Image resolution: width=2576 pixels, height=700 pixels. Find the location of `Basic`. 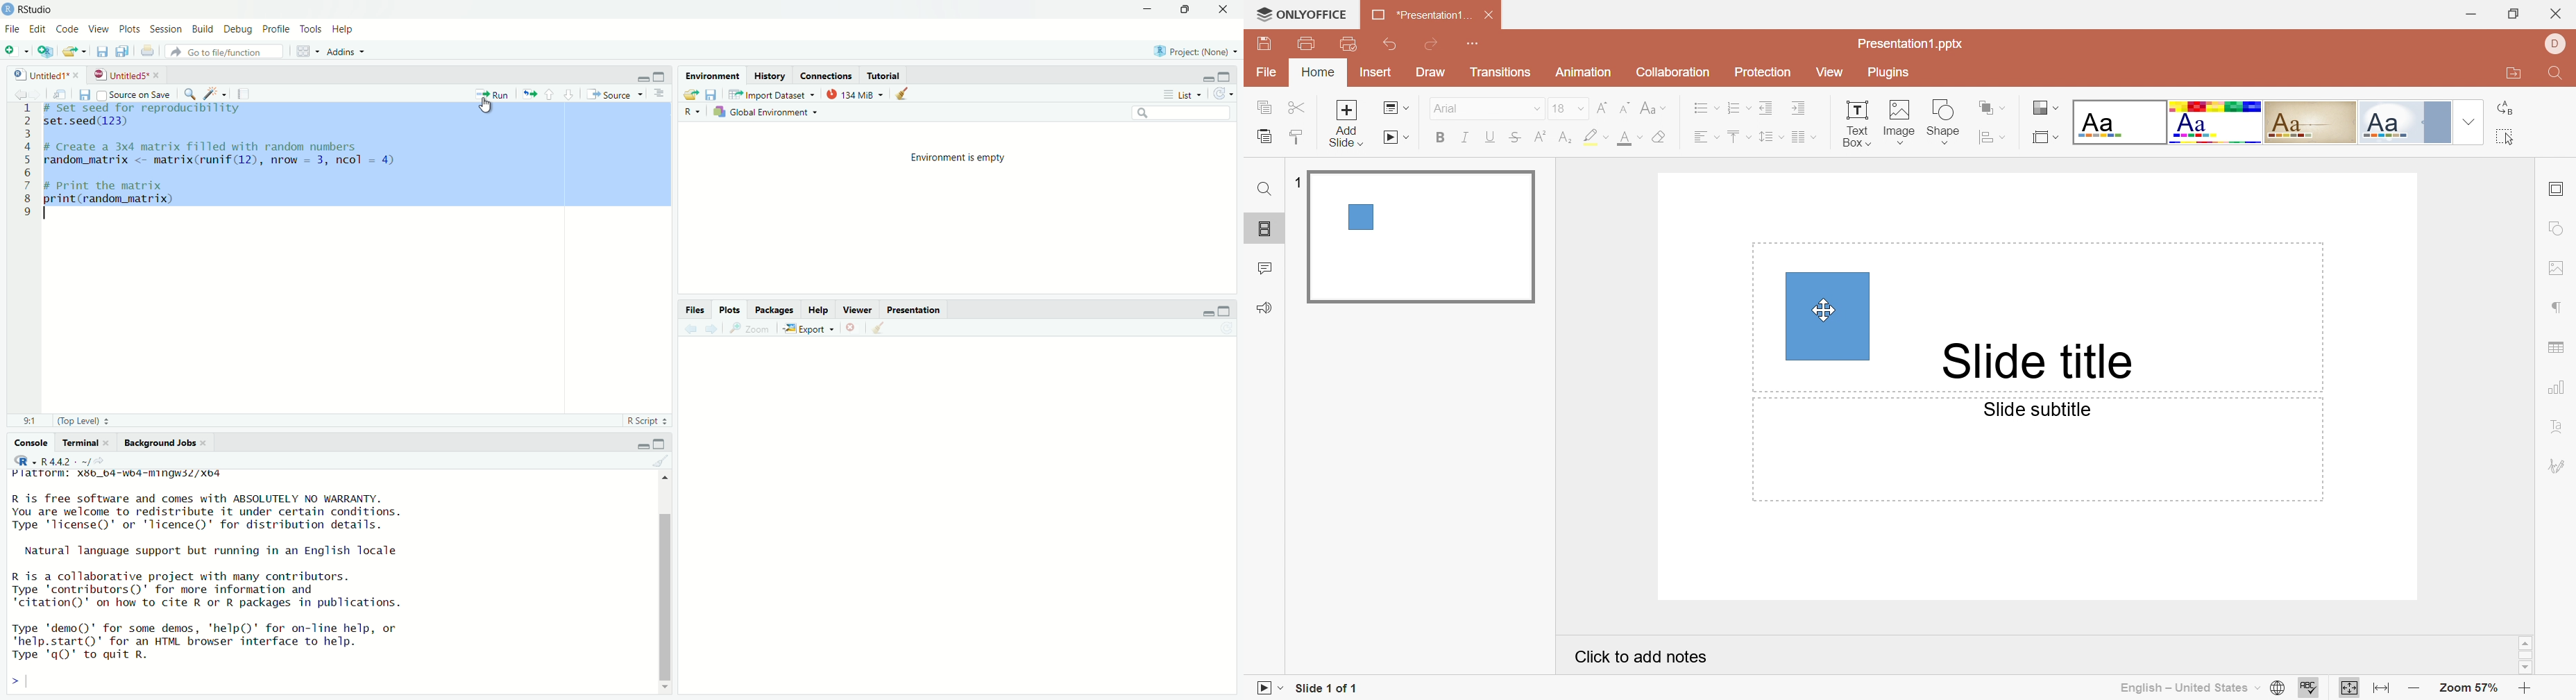

Basic is located at coordinates (2217, 122).